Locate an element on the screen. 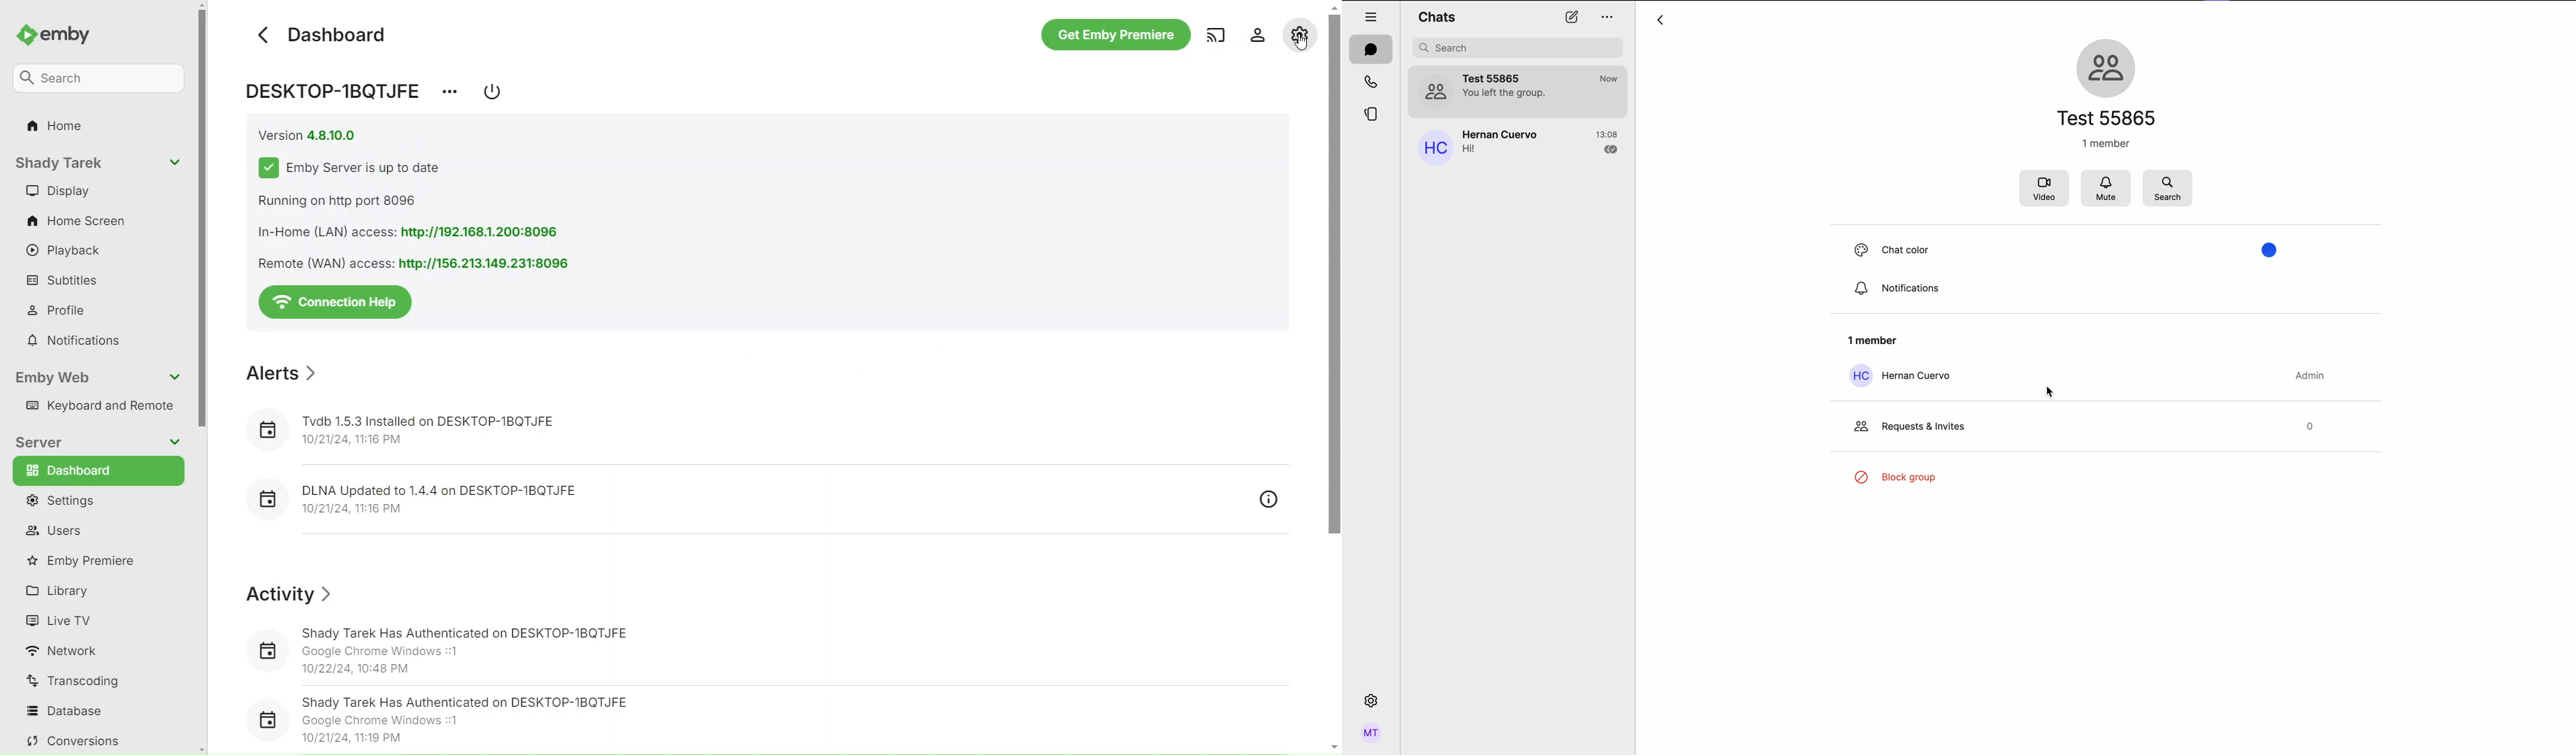 The width and height of the screenshot is (2576, 756). hide tabs is located at coordinates (1371, 16).